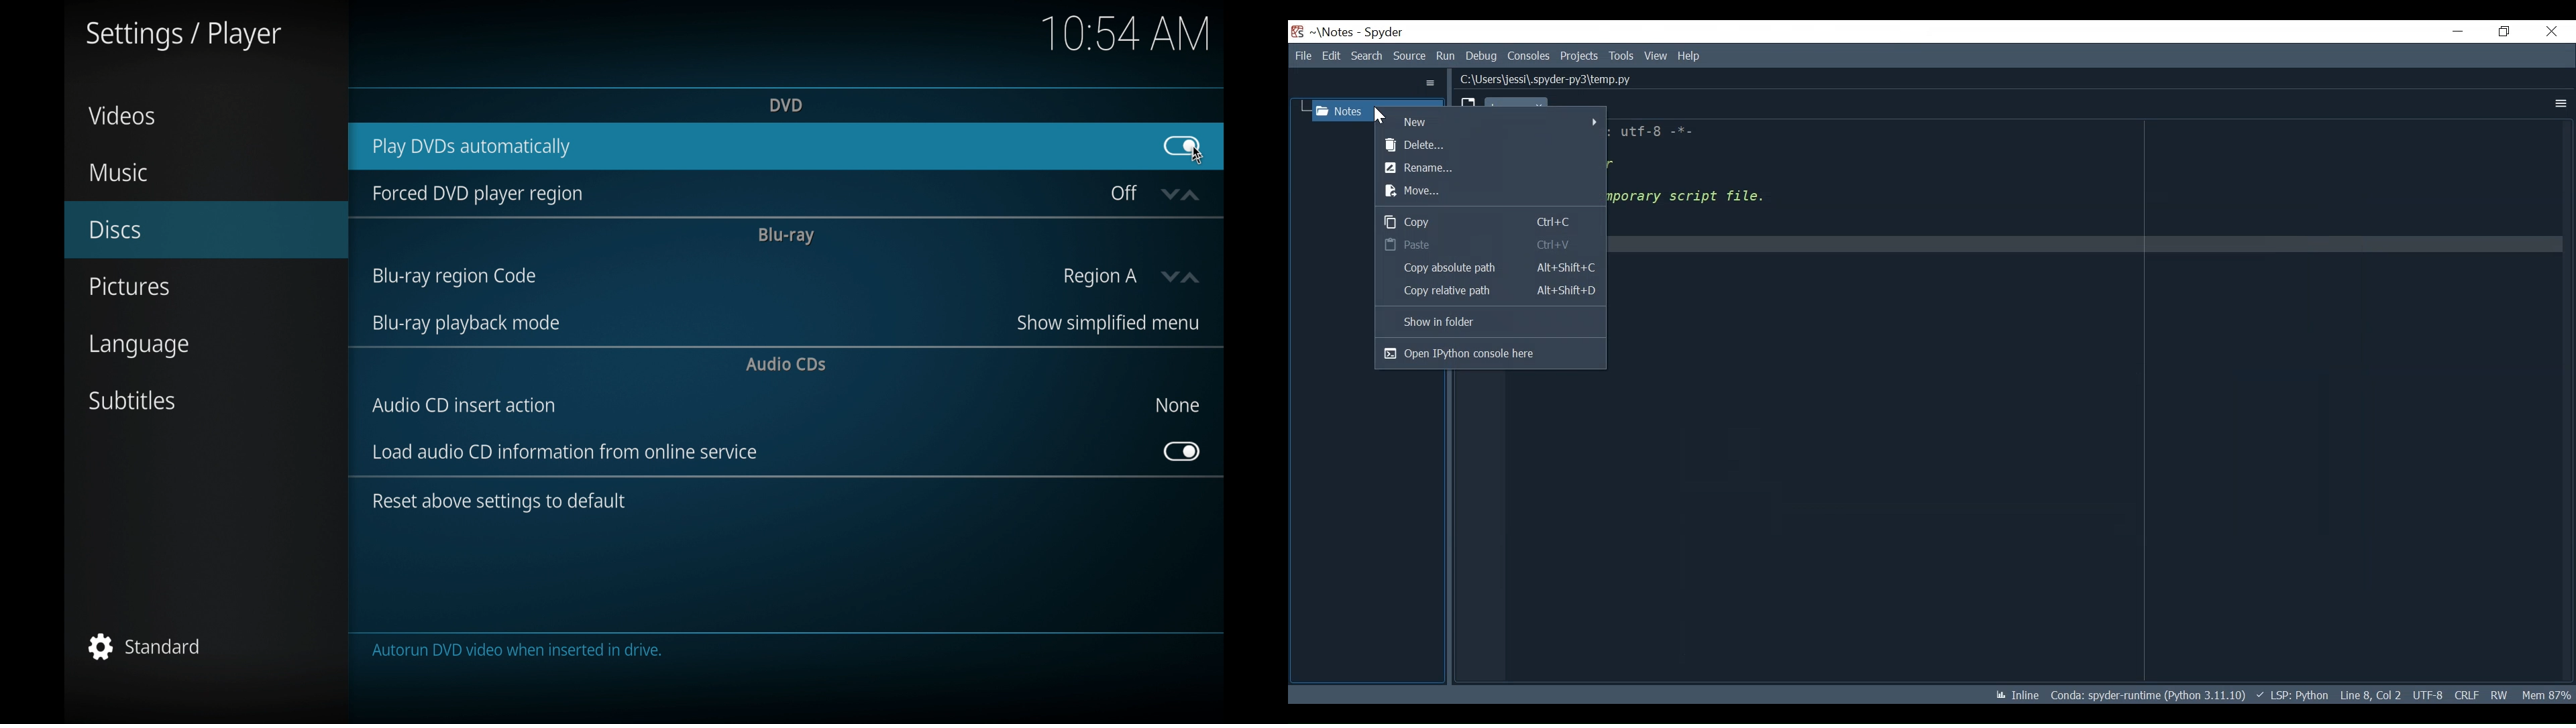 The image size is (2576, 728). Describe the element at coordinates (182, 36) in the screenshot. I see `settings/player` at that location.